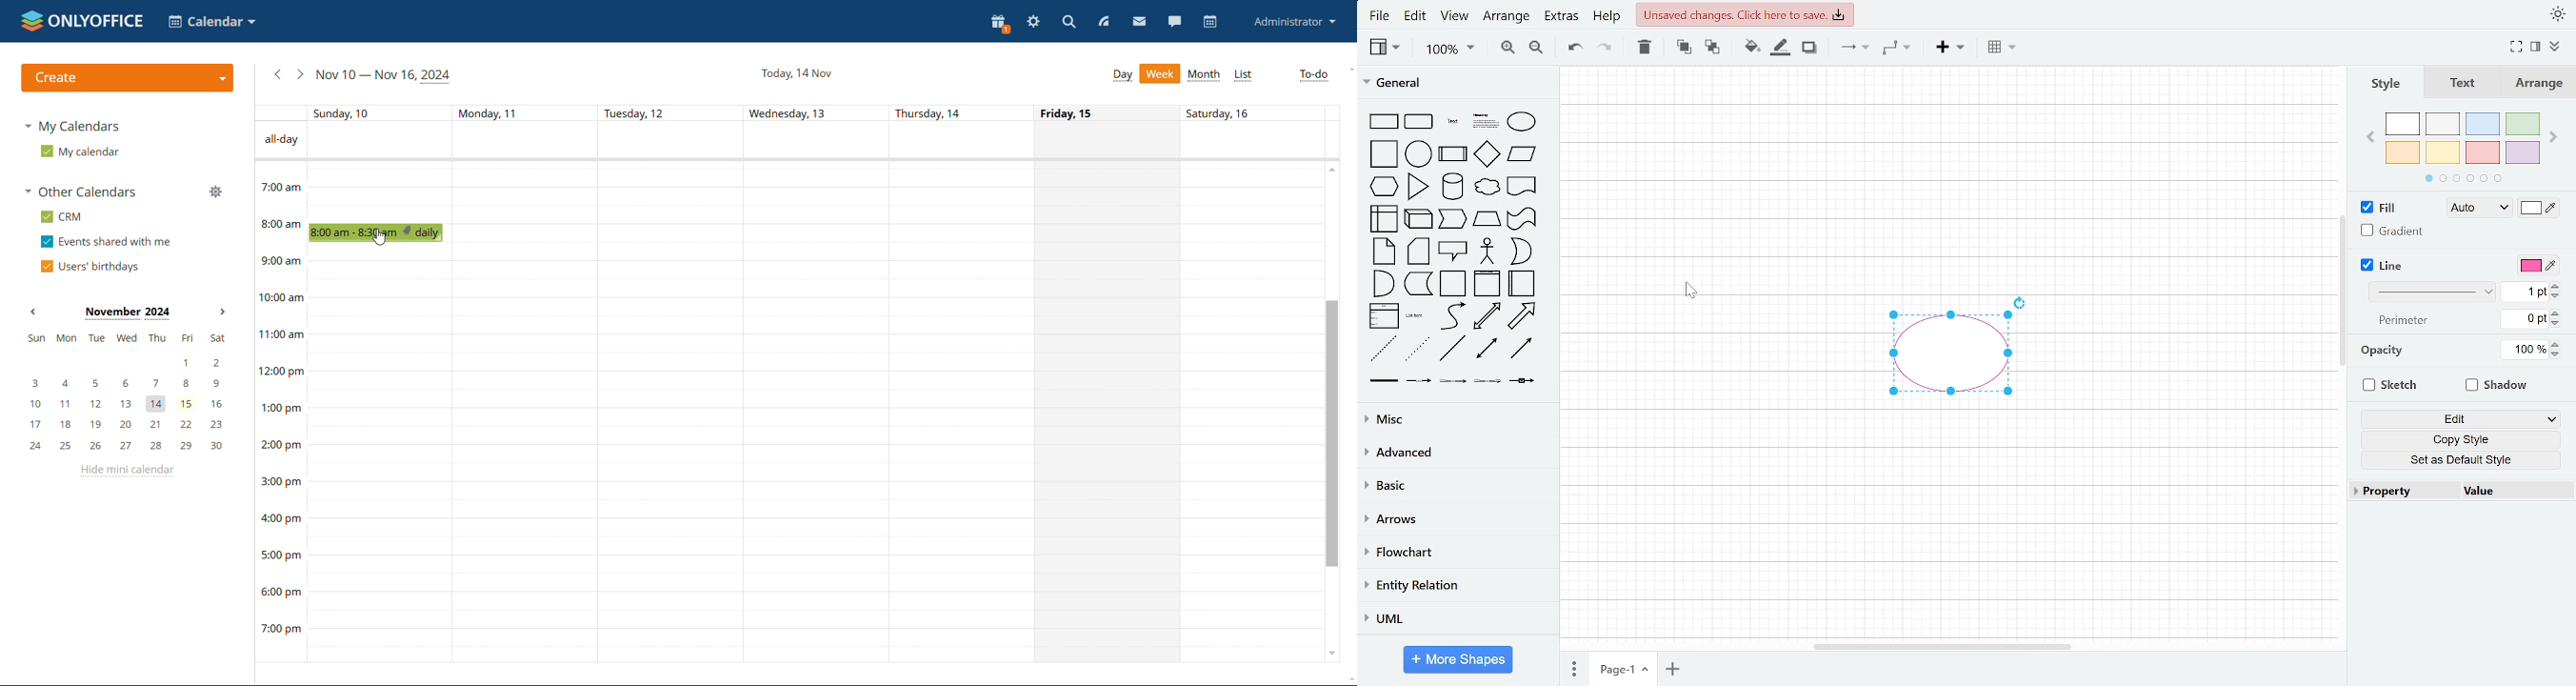 The height and width of the screenshot is (700, 2576). What do you see at coordinates (1420, 122) in the screenshot?
I see `rounded rectangle` at bounding box center [1420, 122].